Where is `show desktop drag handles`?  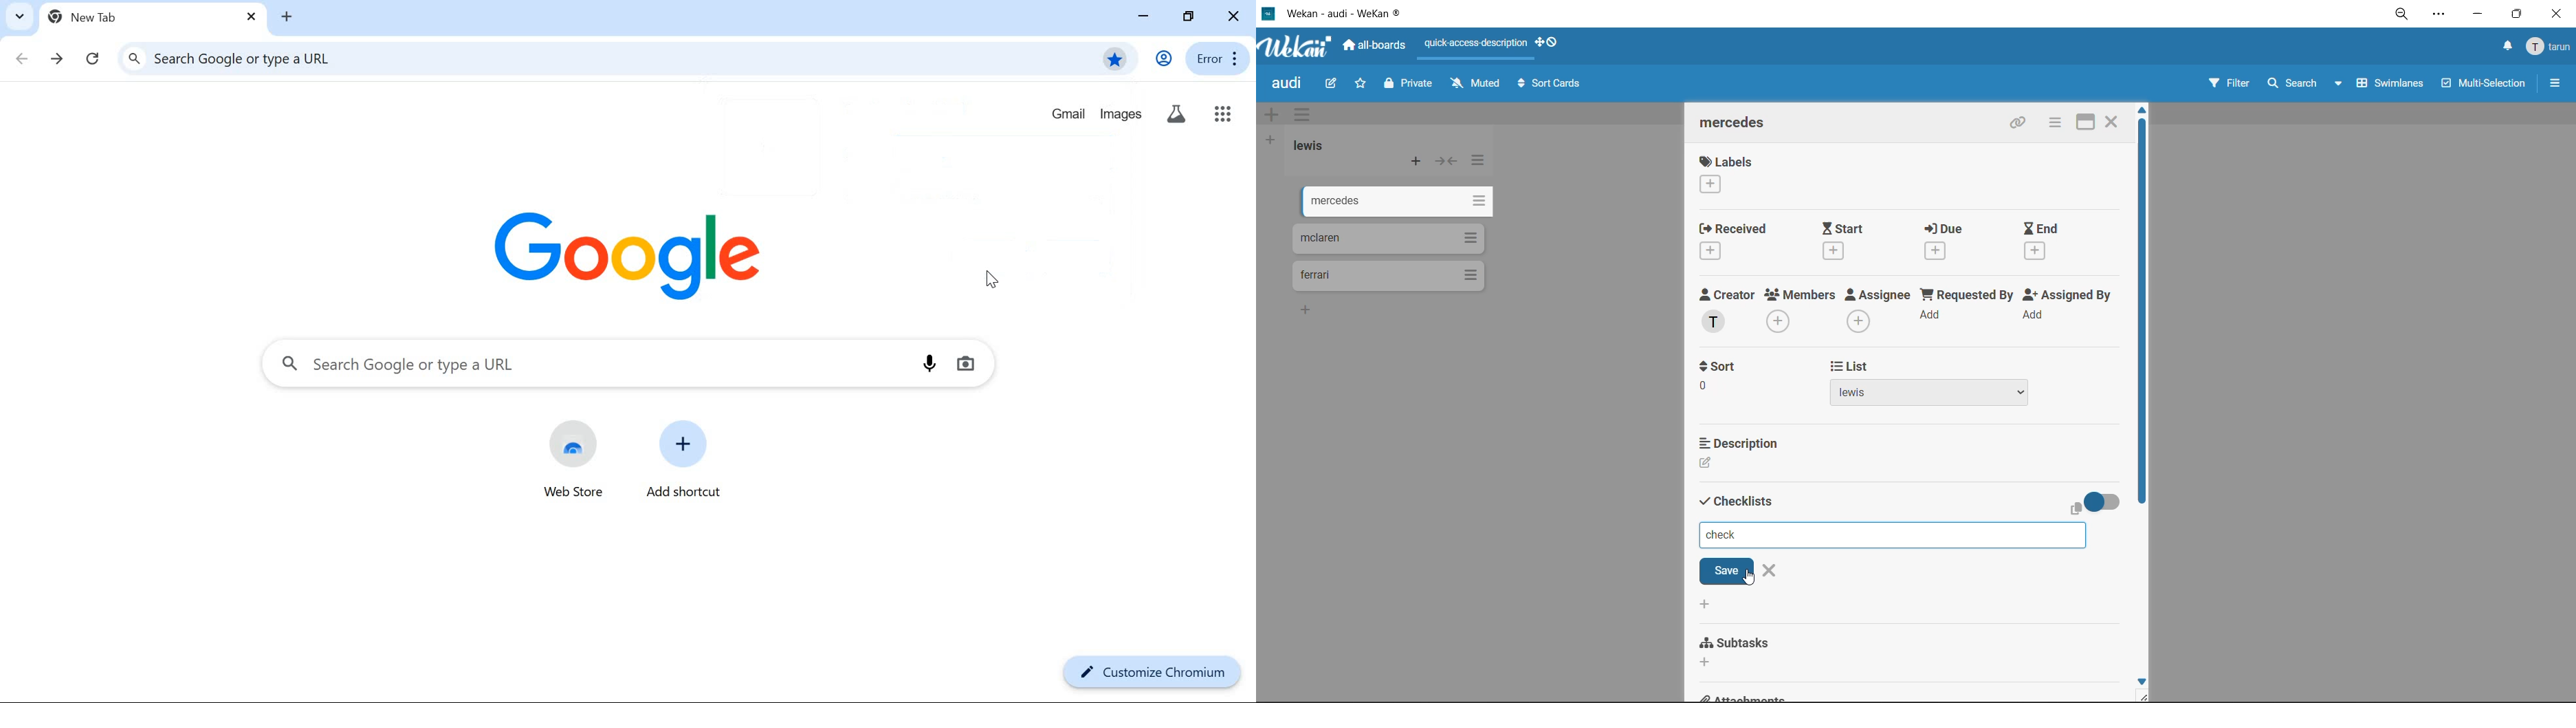
show desktop drag handles is located at coordinates (1552, 42).